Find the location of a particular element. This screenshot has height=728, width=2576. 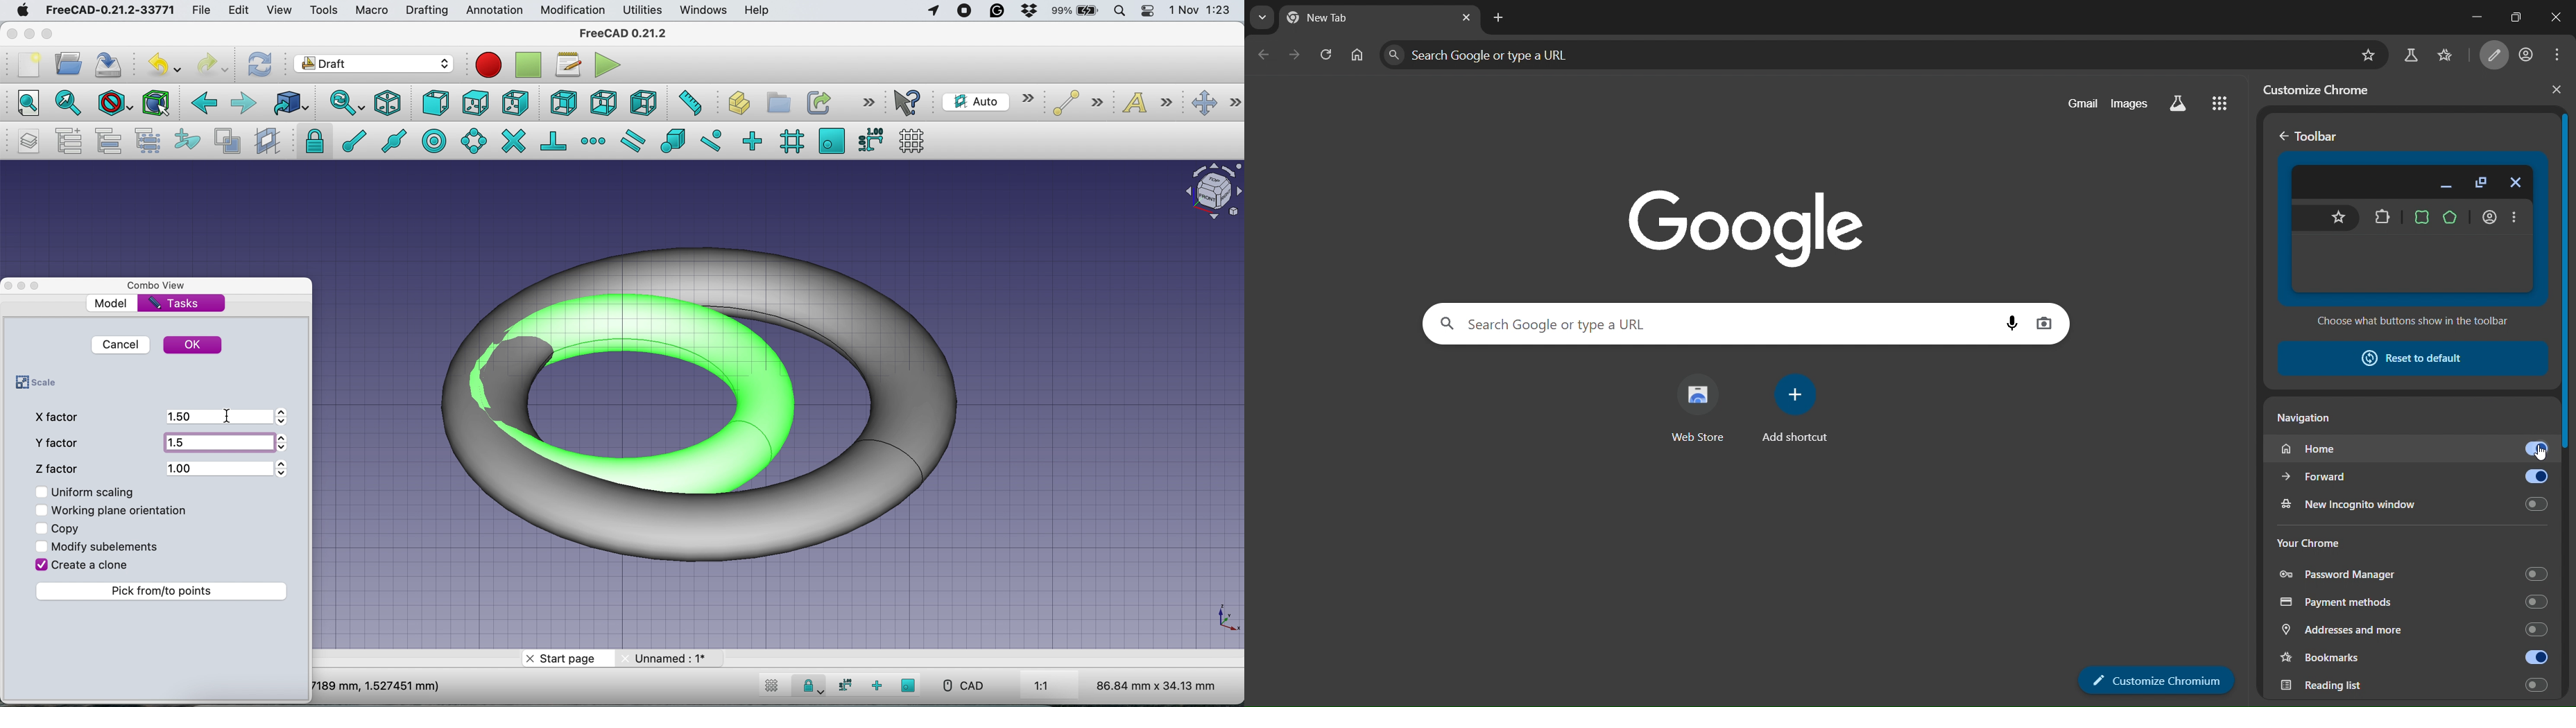

Checkbox is located at coordinates (40, 490).